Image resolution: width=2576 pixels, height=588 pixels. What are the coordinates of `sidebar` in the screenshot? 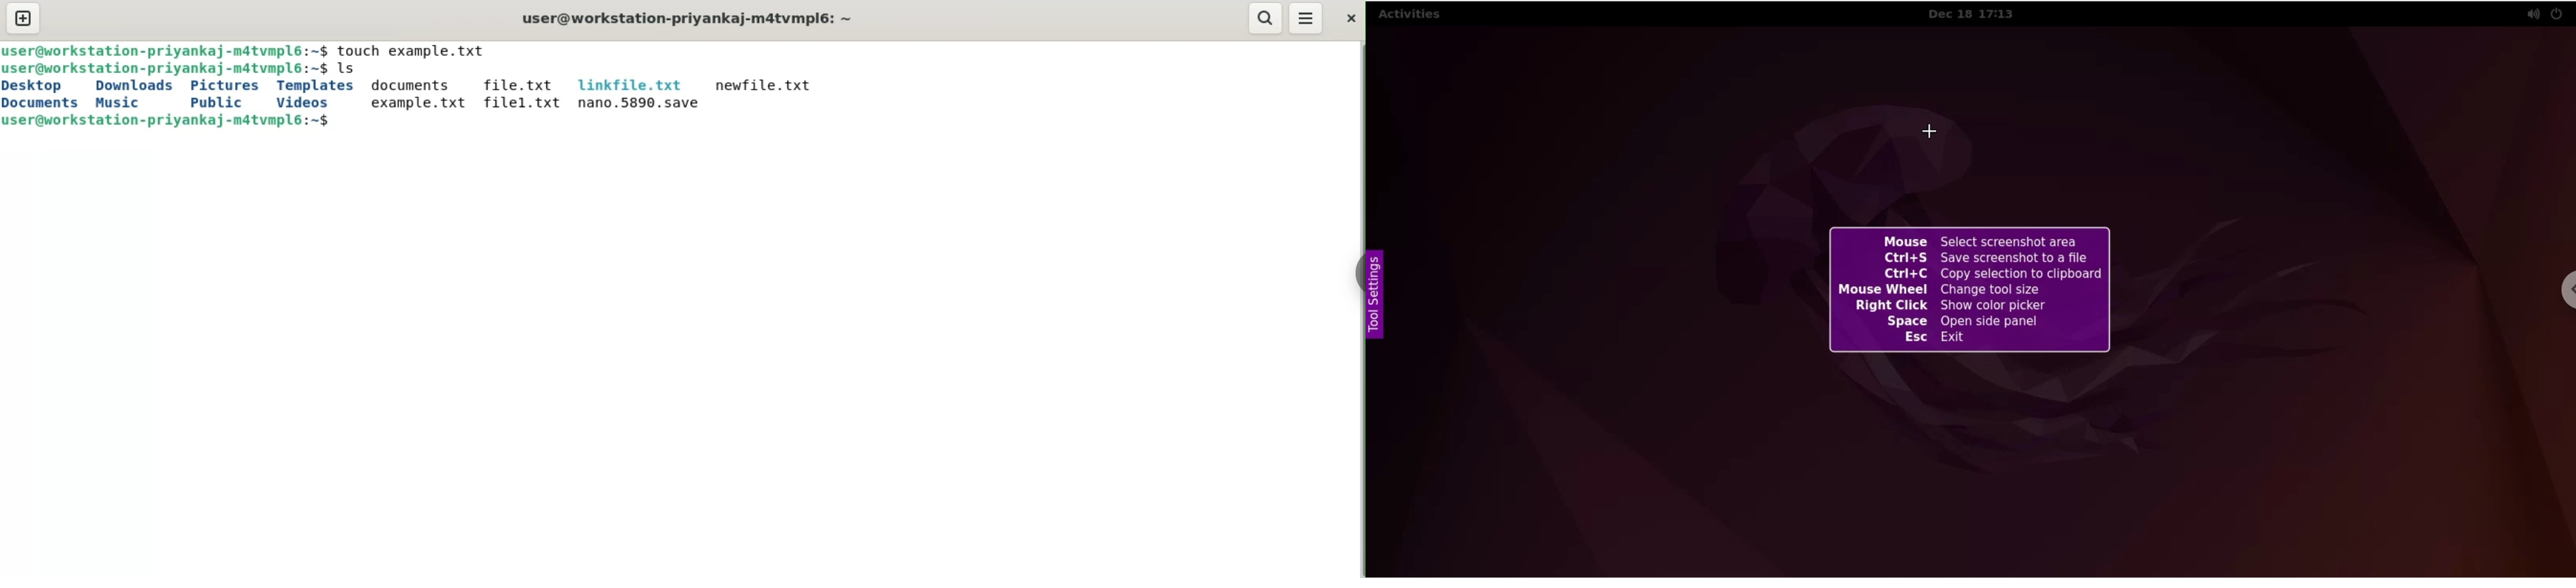 It's located at (1355, 273).